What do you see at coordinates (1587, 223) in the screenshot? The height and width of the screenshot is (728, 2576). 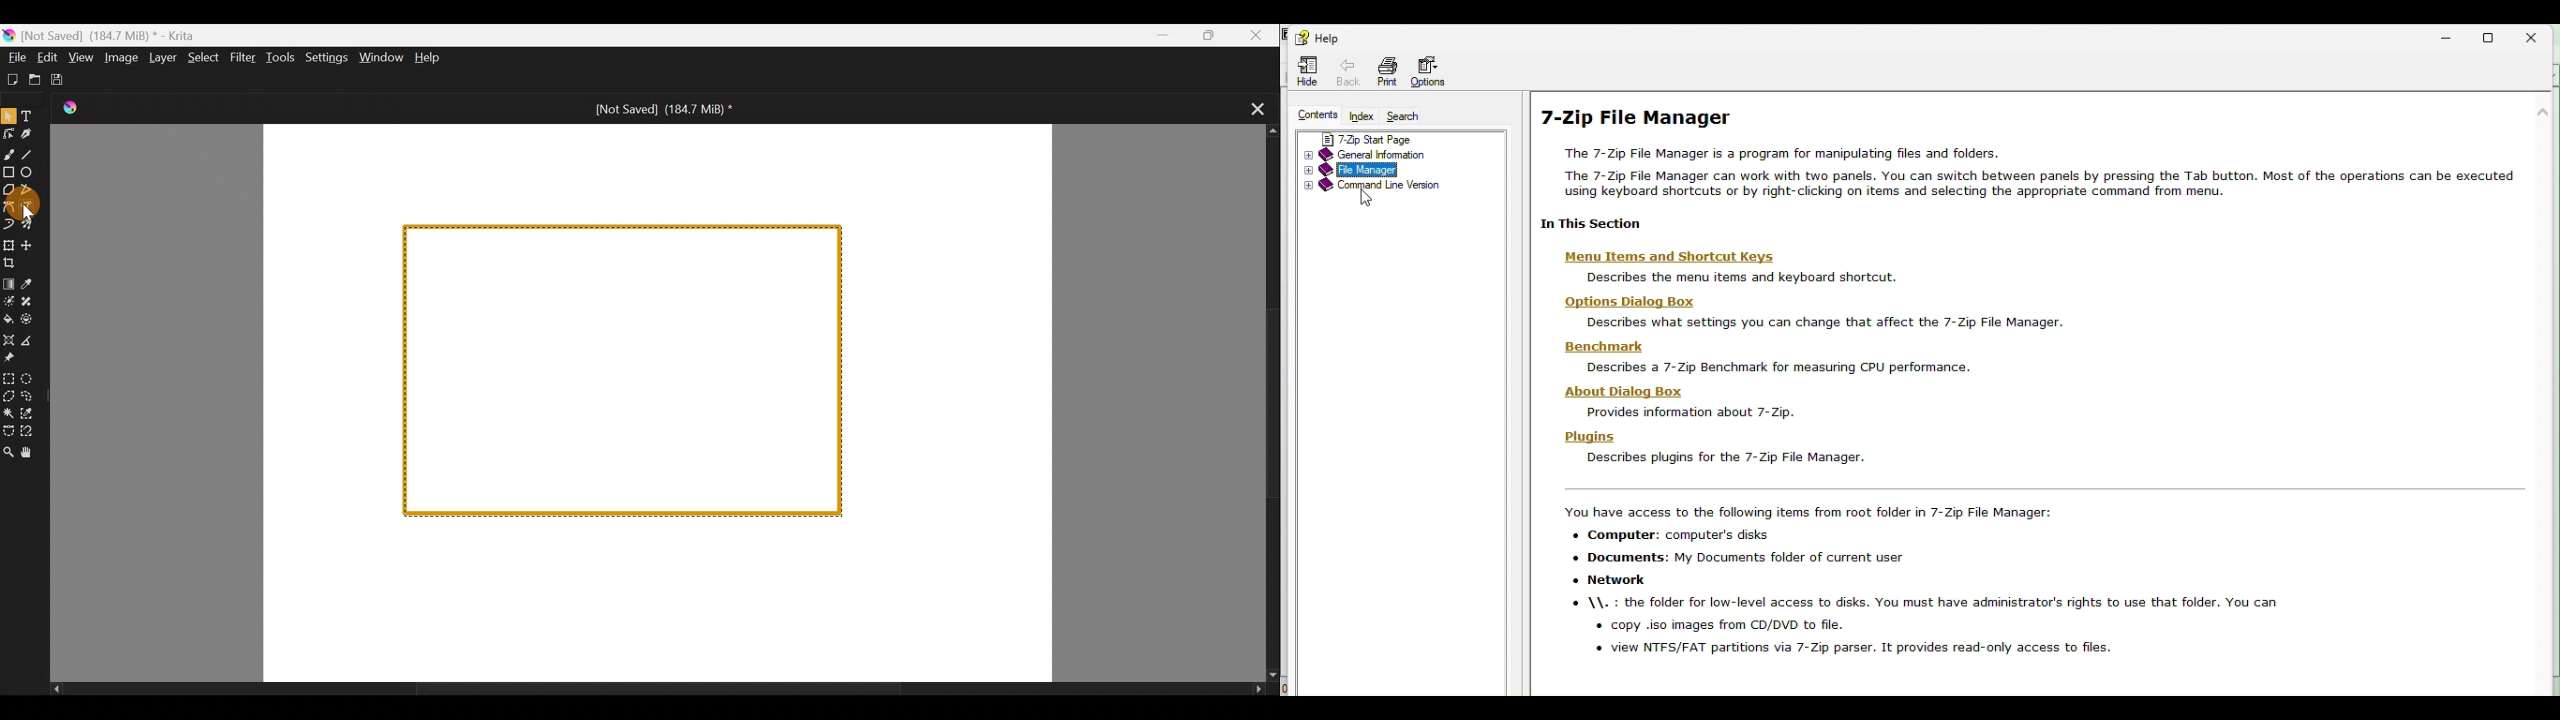 I see `| In This Section` at bounding box center [1587, 223].